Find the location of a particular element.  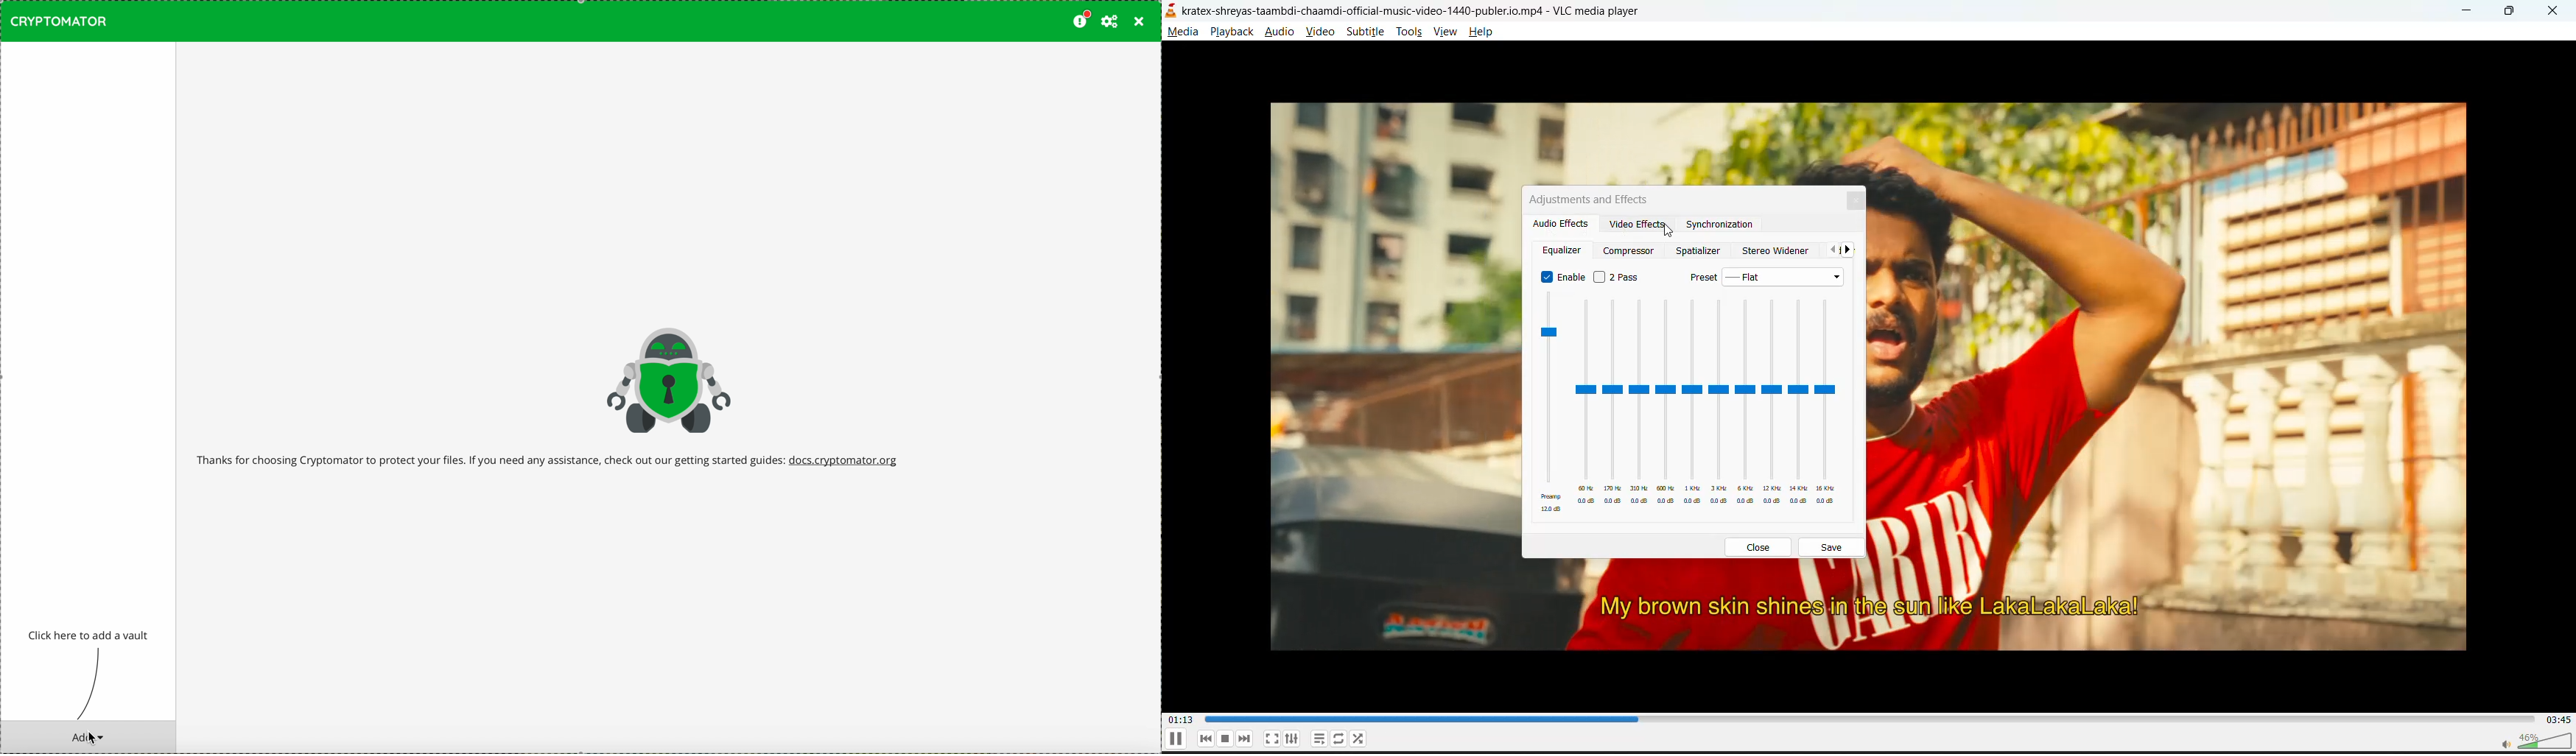

video effects is located at coordinates (1637, 226).